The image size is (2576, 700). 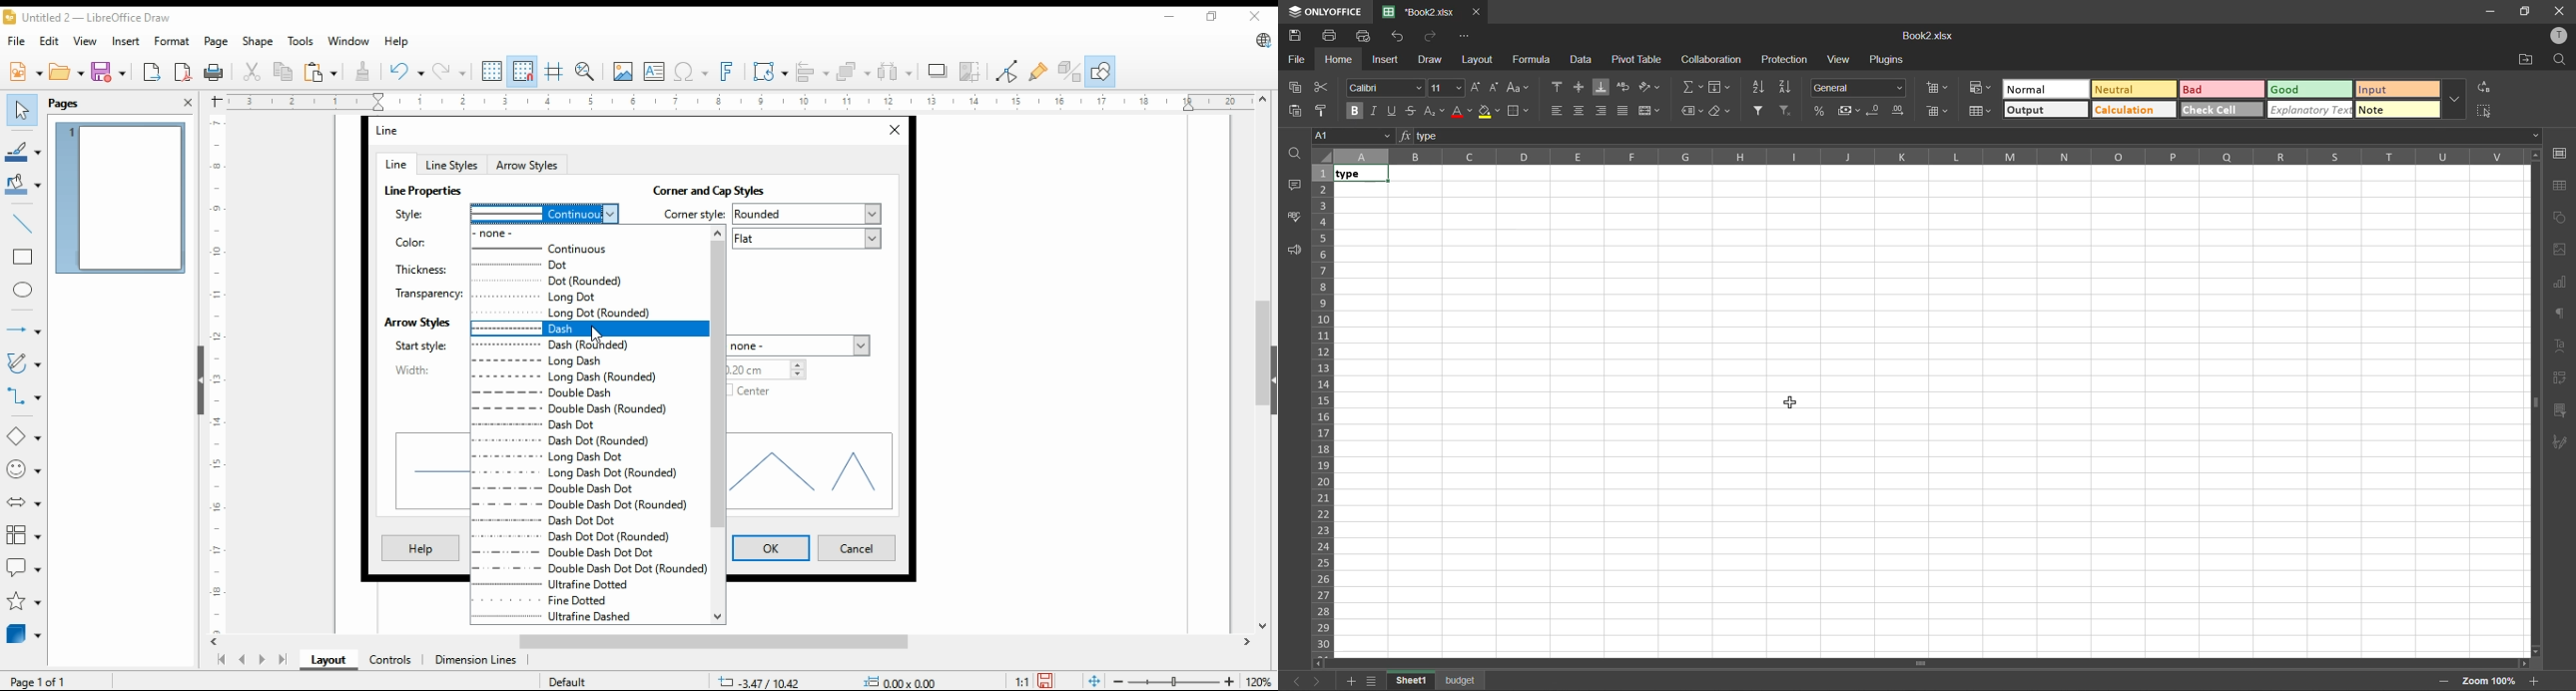 What do you see at coordinates (2222, 90) in the screenshot?
I see `bad` at bounding box center [2222, 90].